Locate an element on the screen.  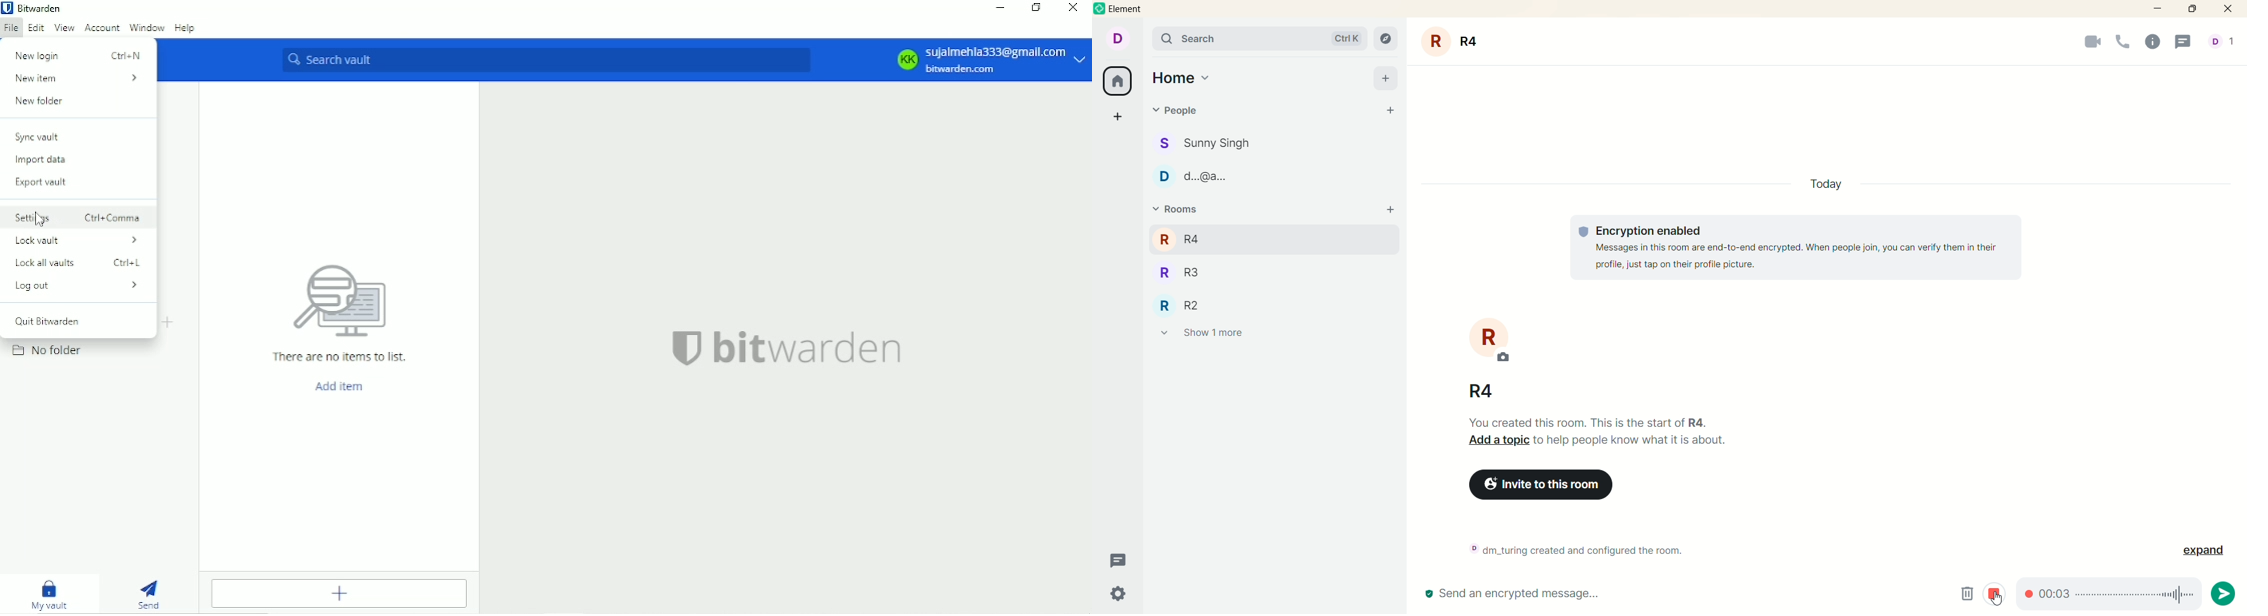
Help is located at coordinates (186, 28).